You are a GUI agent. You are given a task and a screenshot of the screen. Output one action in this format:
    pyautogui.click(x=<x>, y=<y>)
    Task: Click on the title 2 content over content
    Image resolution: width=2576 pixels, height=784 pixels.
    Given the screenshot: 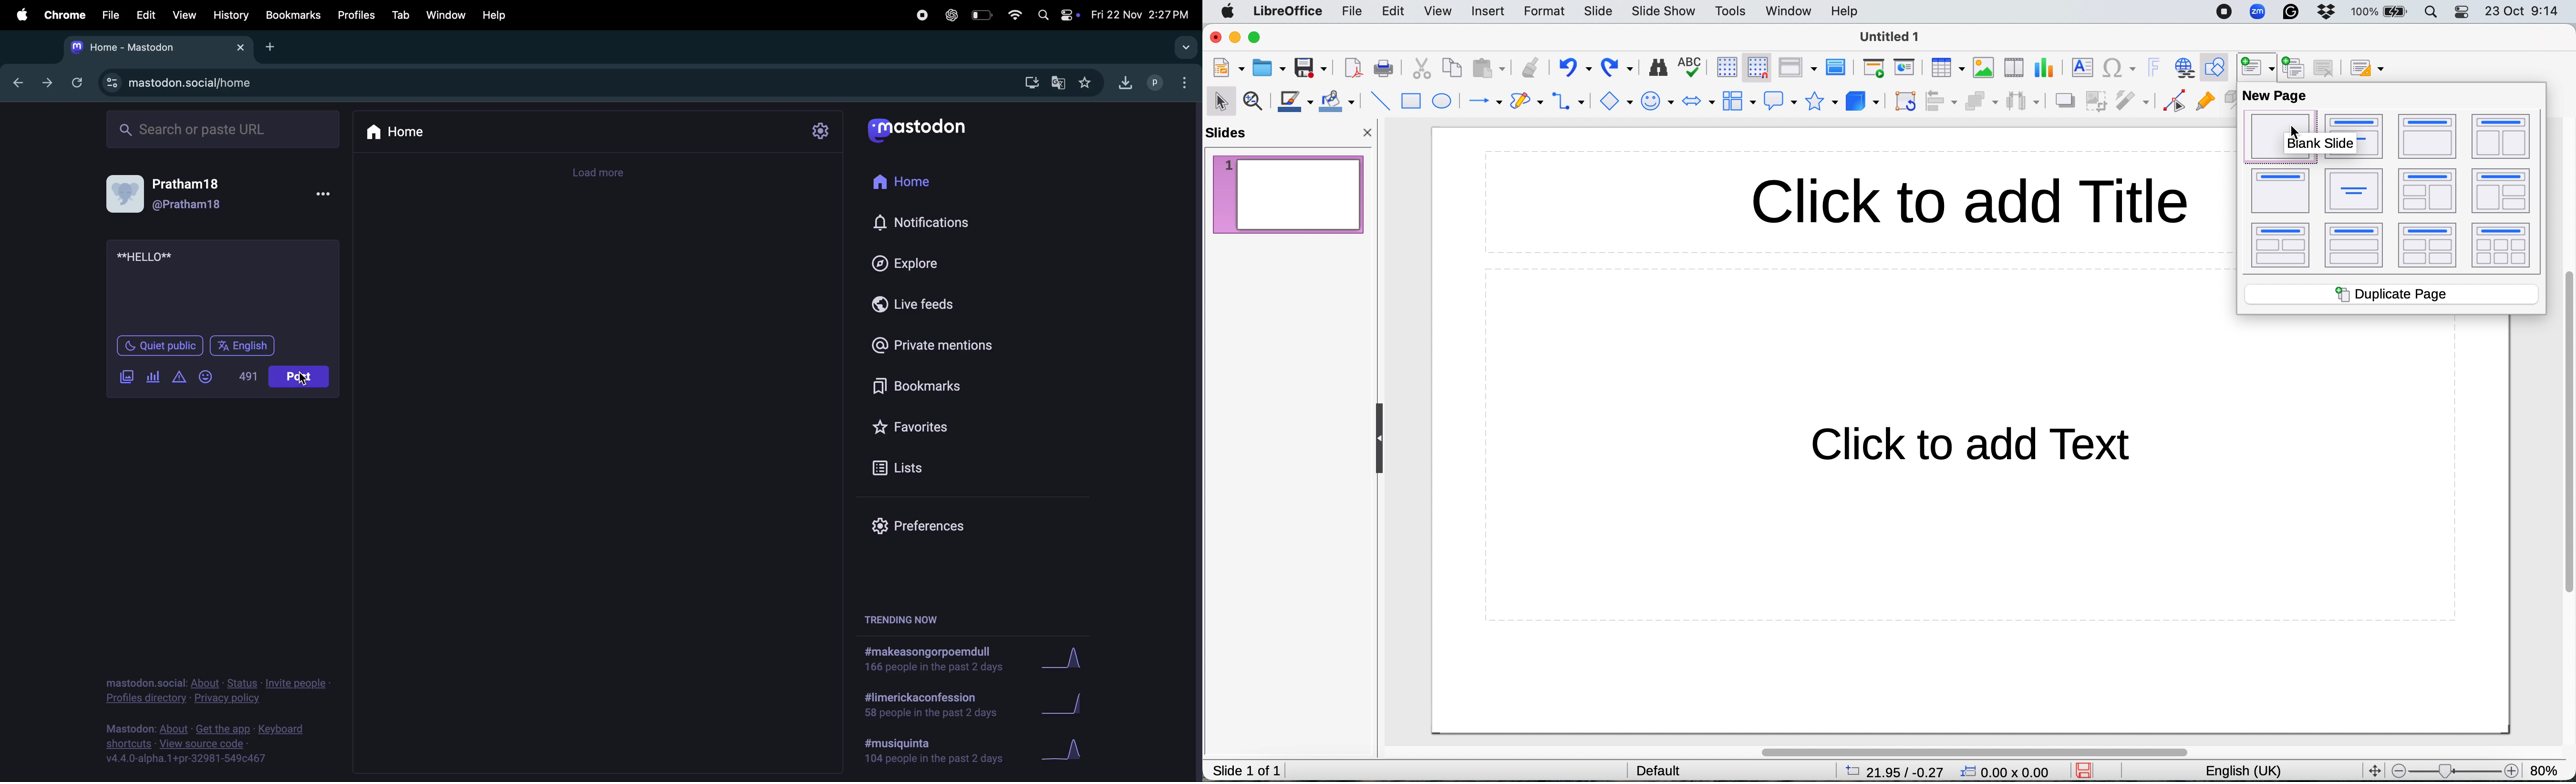 What is the action you would take?
    pyautogui.click(x=2282, y=247)
    